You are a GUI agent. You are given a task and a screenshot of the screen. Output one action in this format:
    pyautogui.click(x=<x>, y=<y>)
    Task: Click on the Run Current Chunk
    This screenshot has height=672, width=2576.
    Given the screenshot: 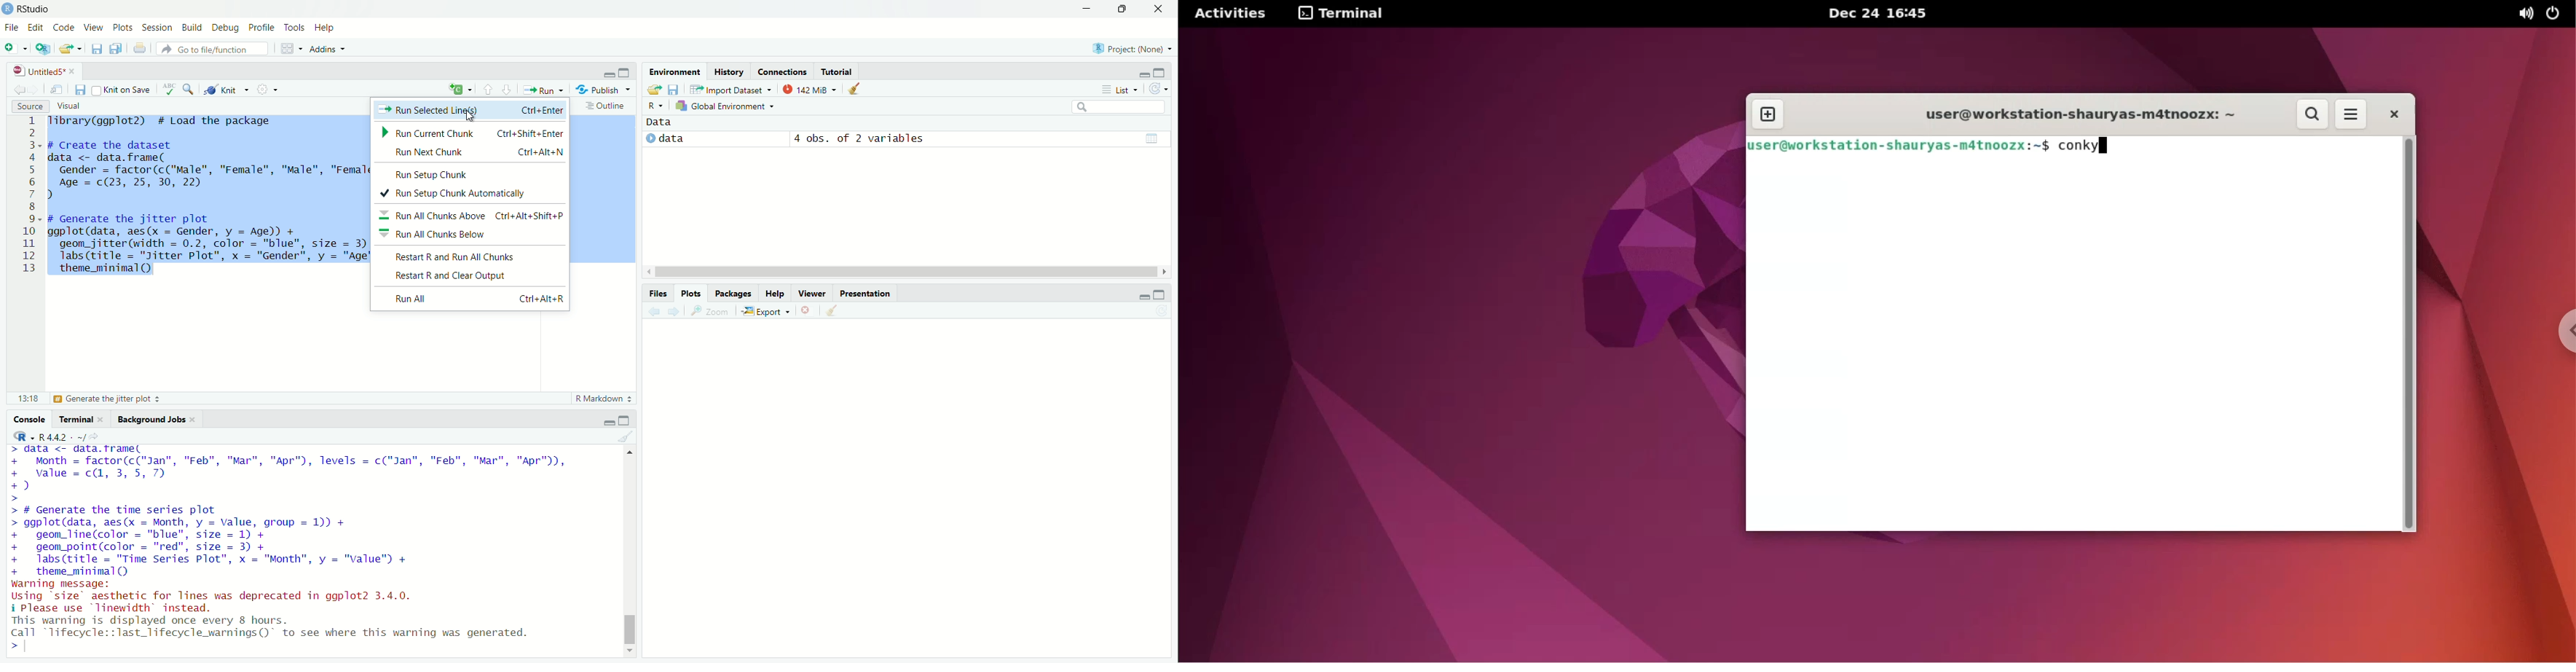 What is the action you would take?
    pyautogui.click(x=473, y=132)
    